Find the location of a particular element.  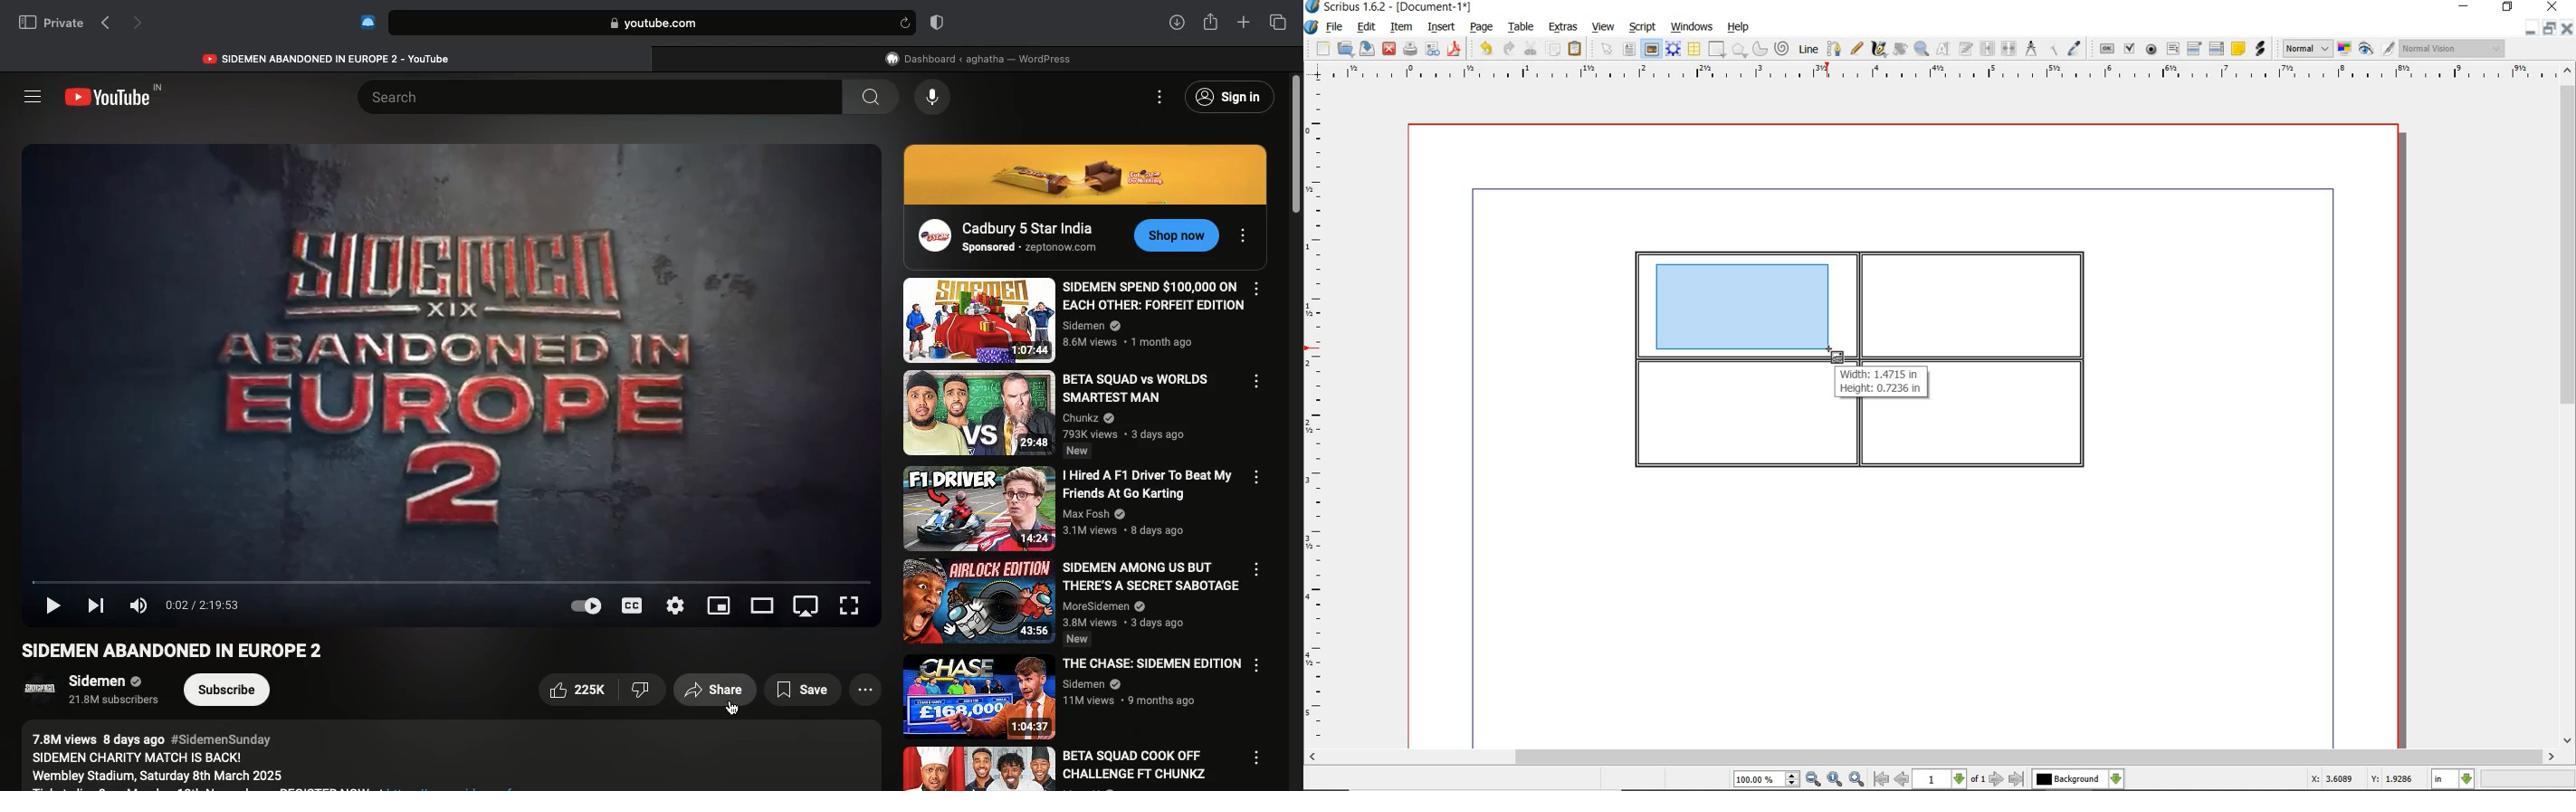

view  is located at coordinates (1606, 27).